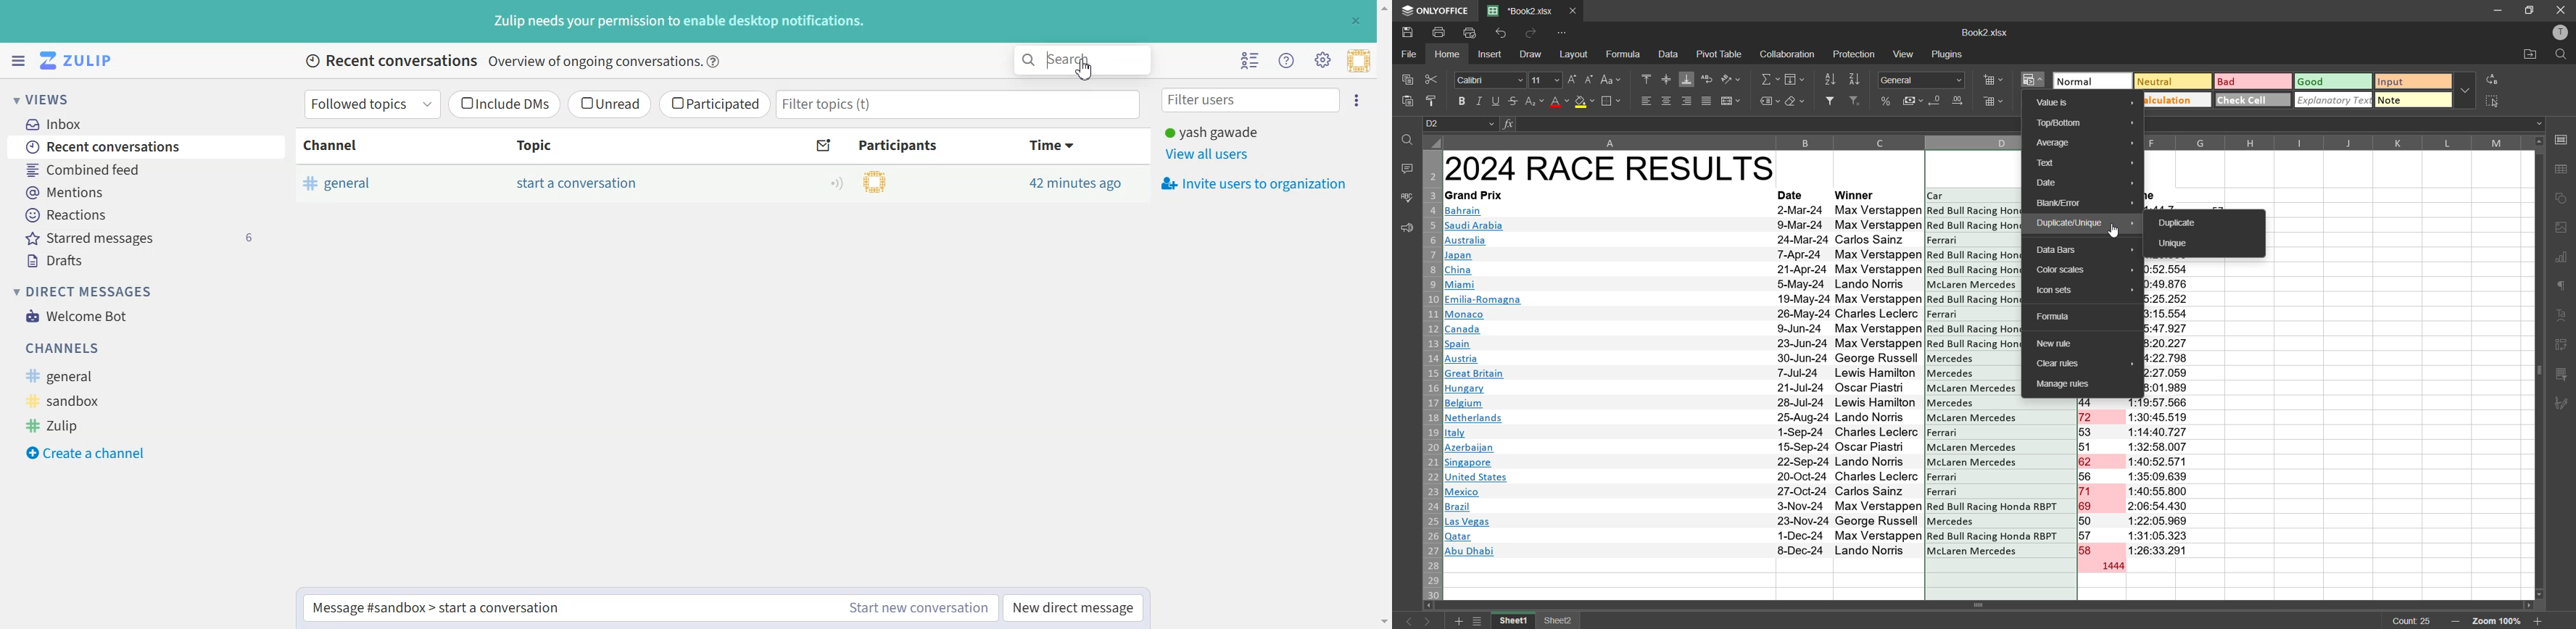 The image size is (2576, 644). I want to click on percent, so click(1887, 102).